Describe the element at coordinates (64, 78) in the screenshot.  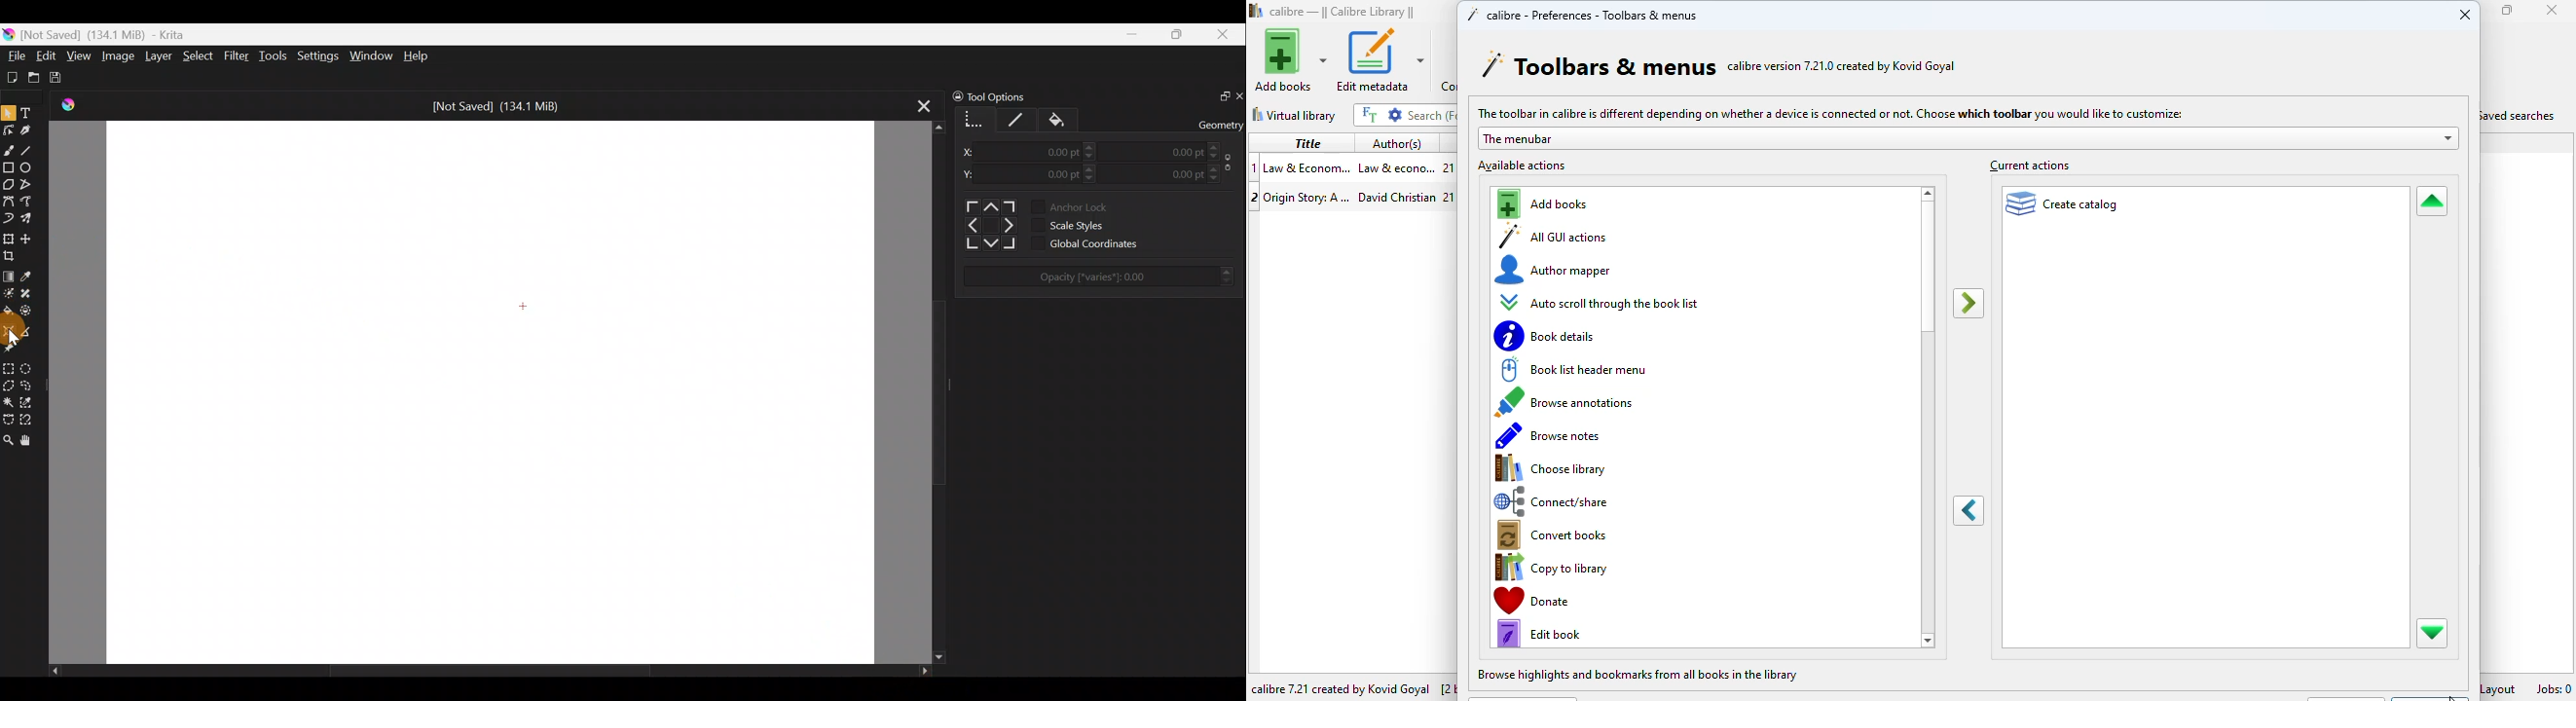
I see `Save` at that location.